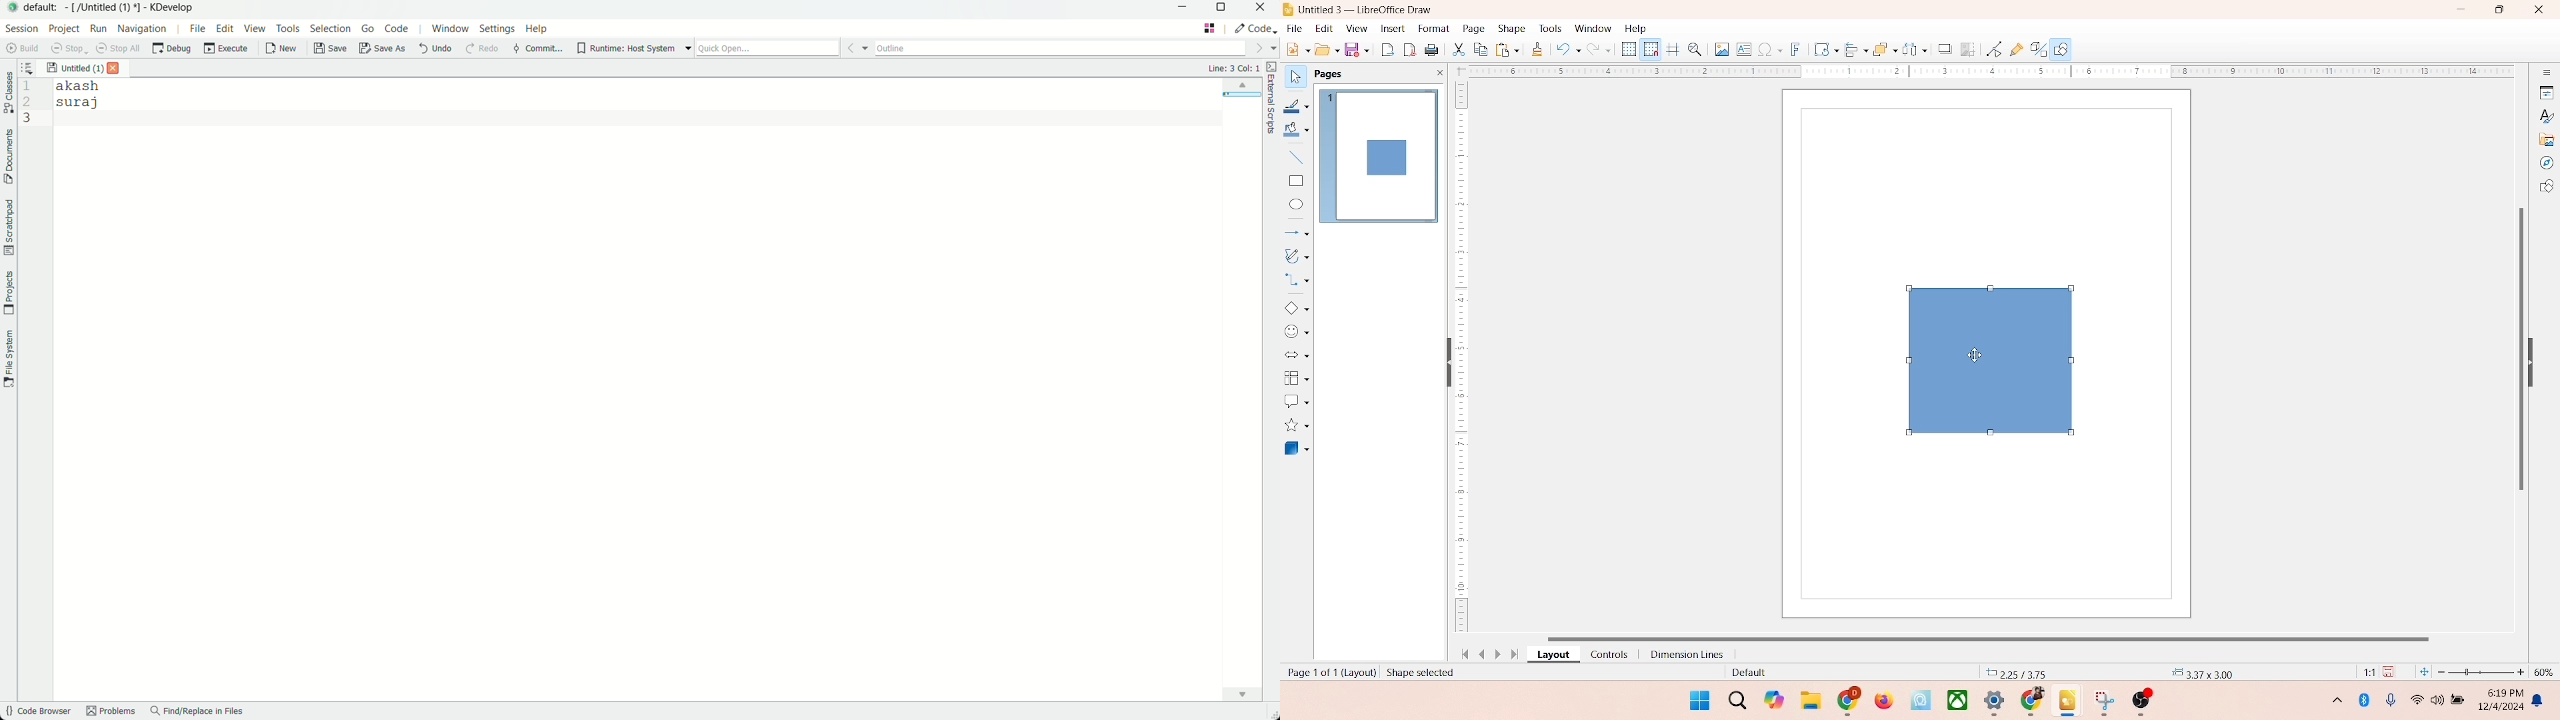 The image size is (2576, 728). What do you see at coordinates (2001, 702) in the screenshot?
I see `applications` at bounding box center [2001, 702].